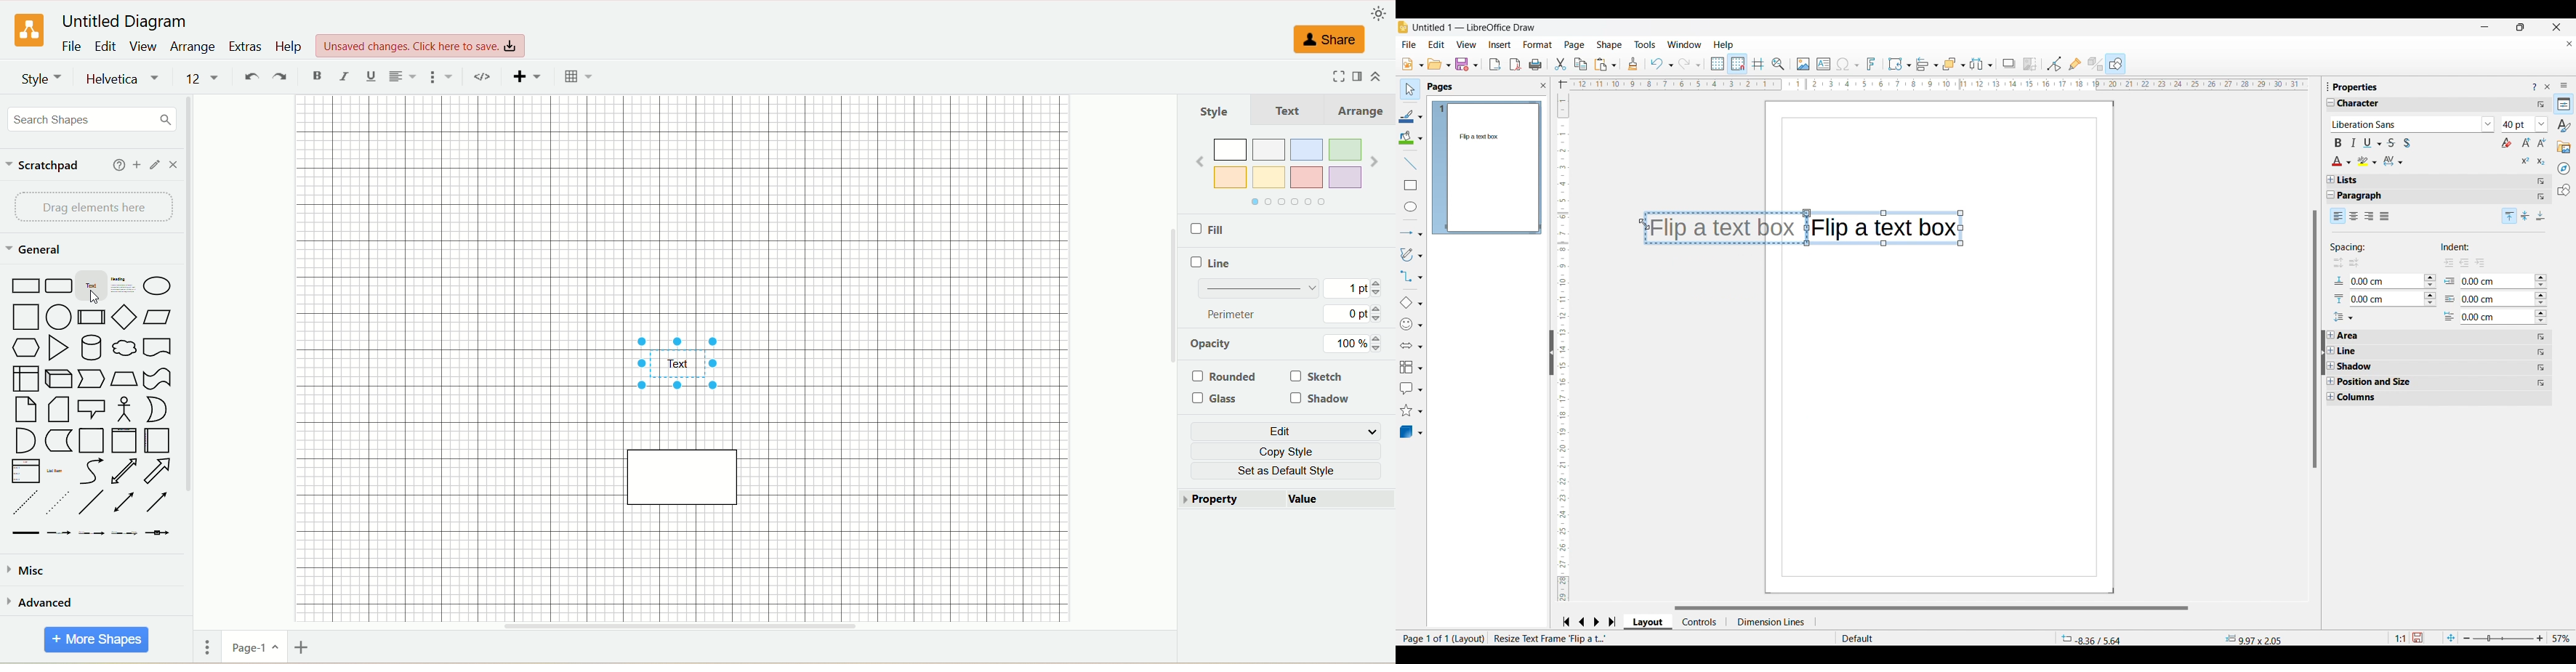 The width and height of the screenshot is (2576, 672). What do you see at coordinates (23, 471) in the screenshot?
I see `list` at bounding box center [23, 471].